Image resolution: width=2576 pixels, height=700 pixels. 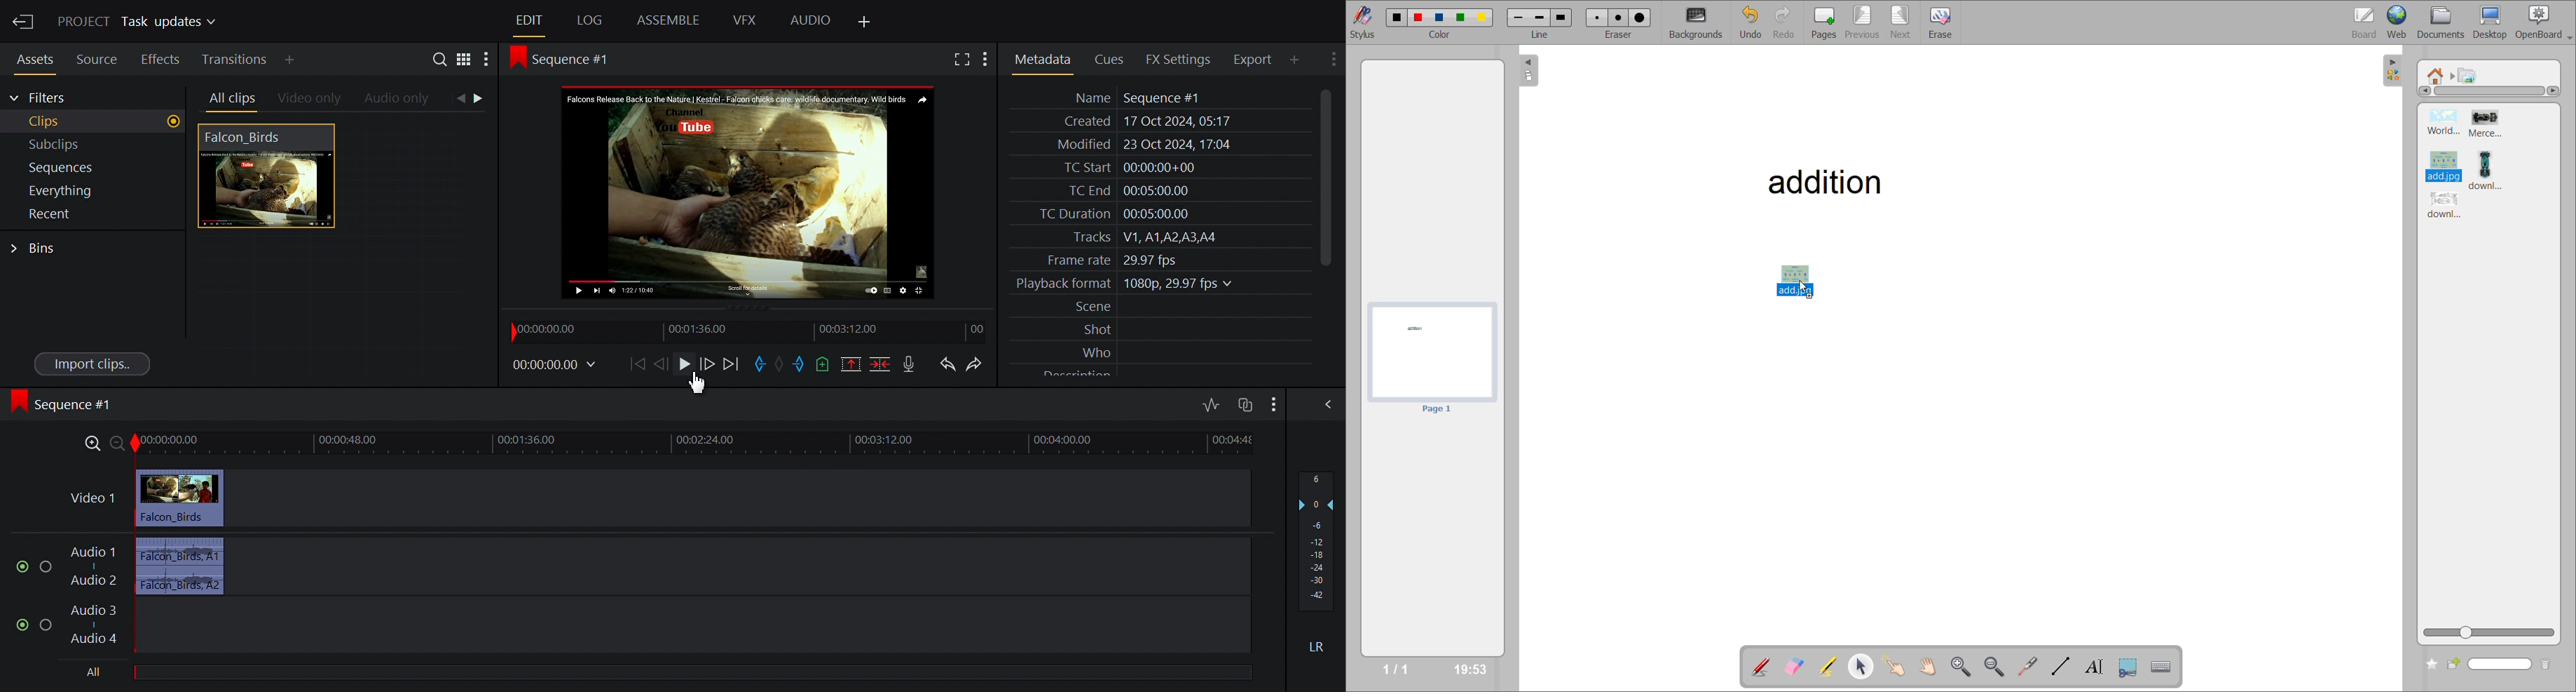 I want to click on zoom out, so click(x=1994, y=664).